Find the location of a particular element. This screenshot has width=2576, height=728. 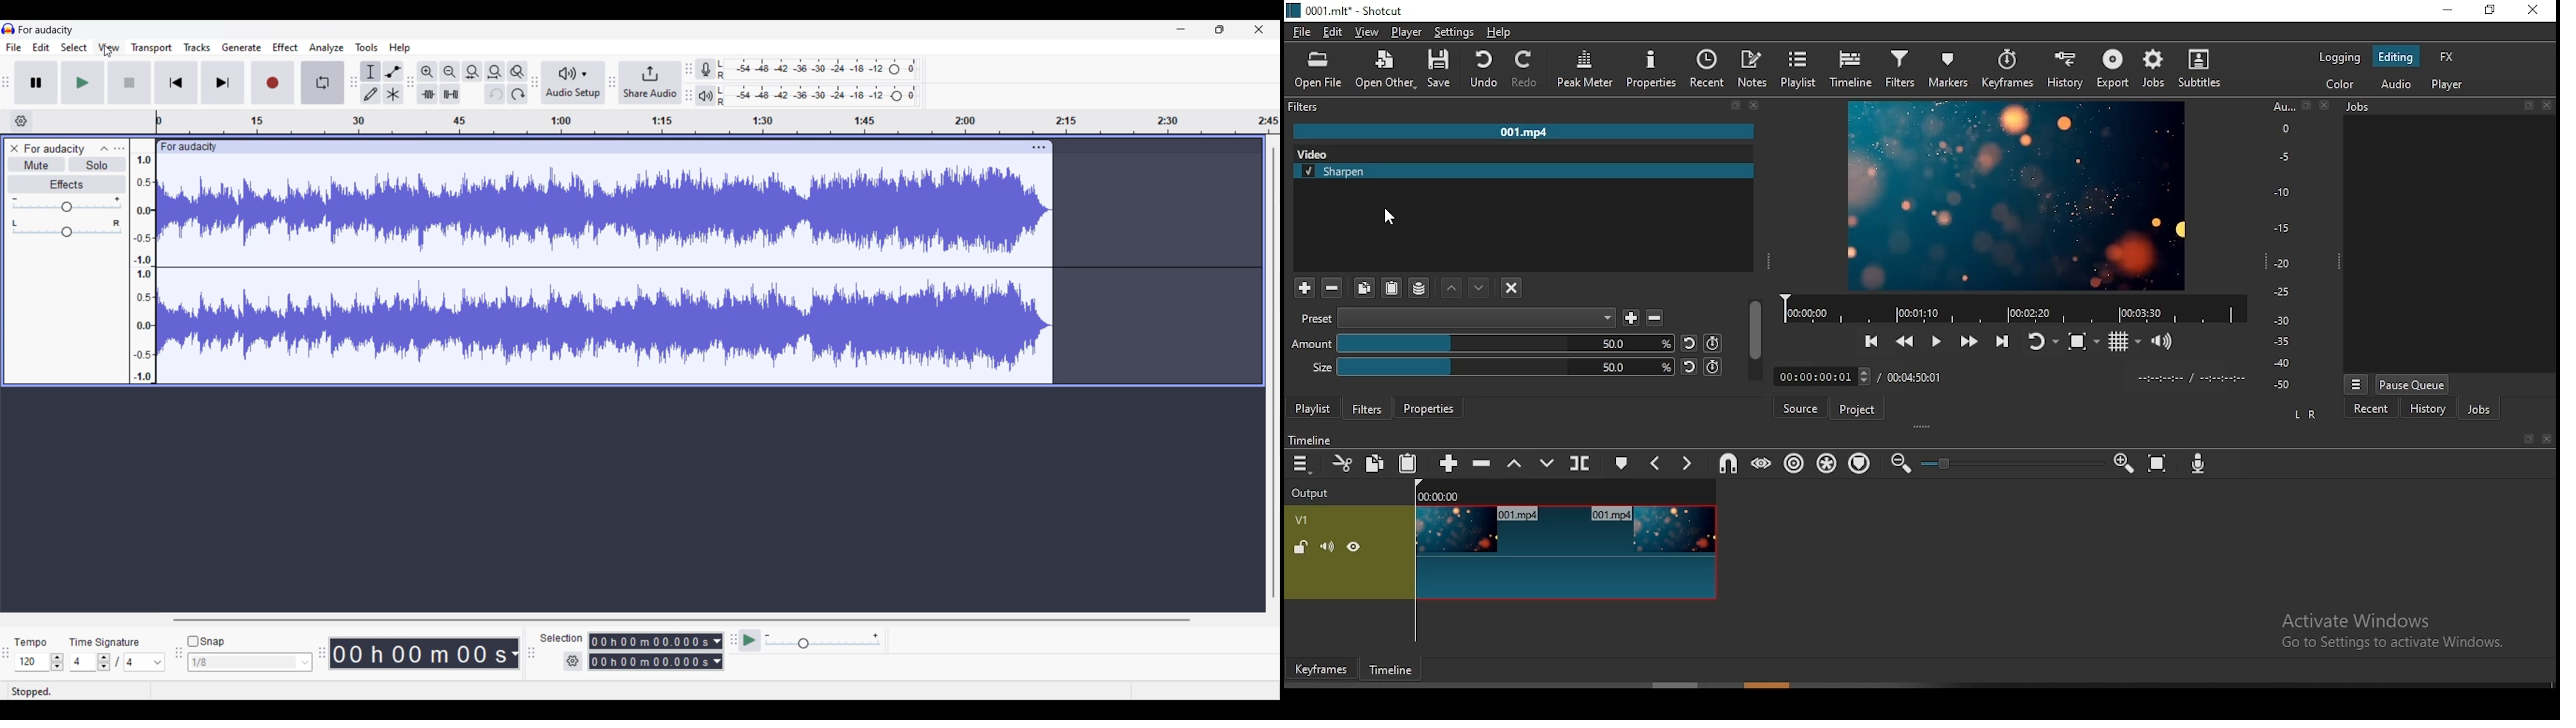

zoom timeline out is located at coordinates (1900, 464).